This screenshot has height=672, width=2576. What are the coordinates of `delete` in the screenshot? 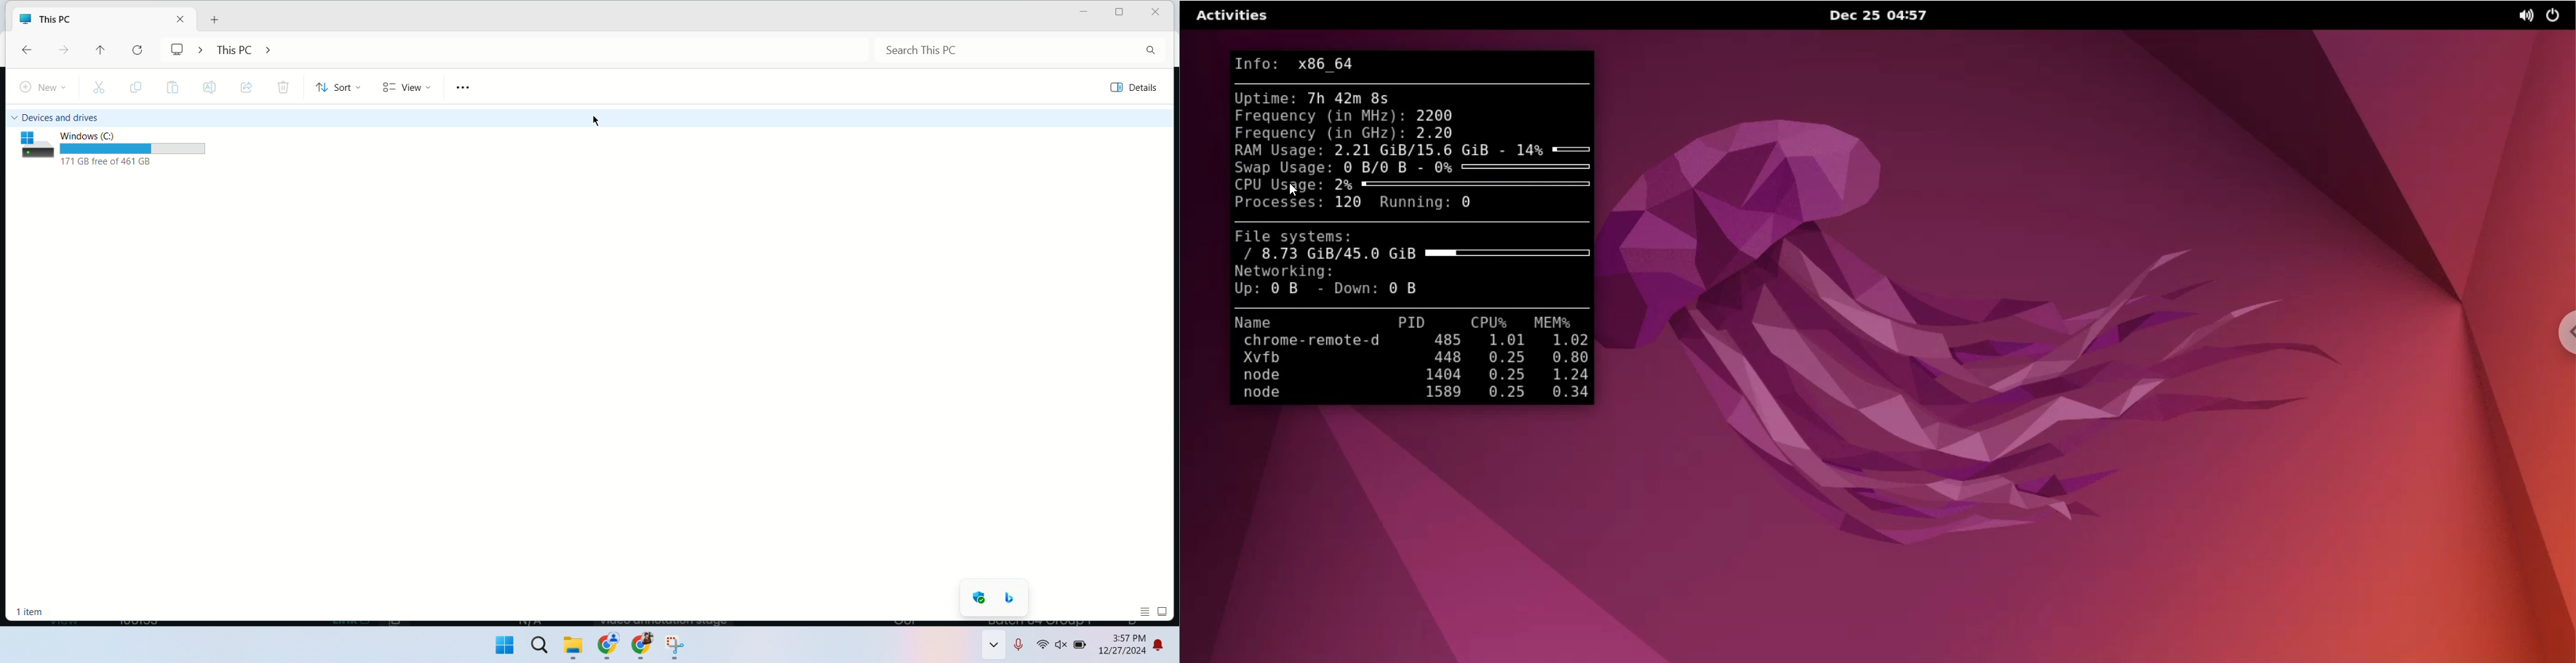 It's located at (286, 89).